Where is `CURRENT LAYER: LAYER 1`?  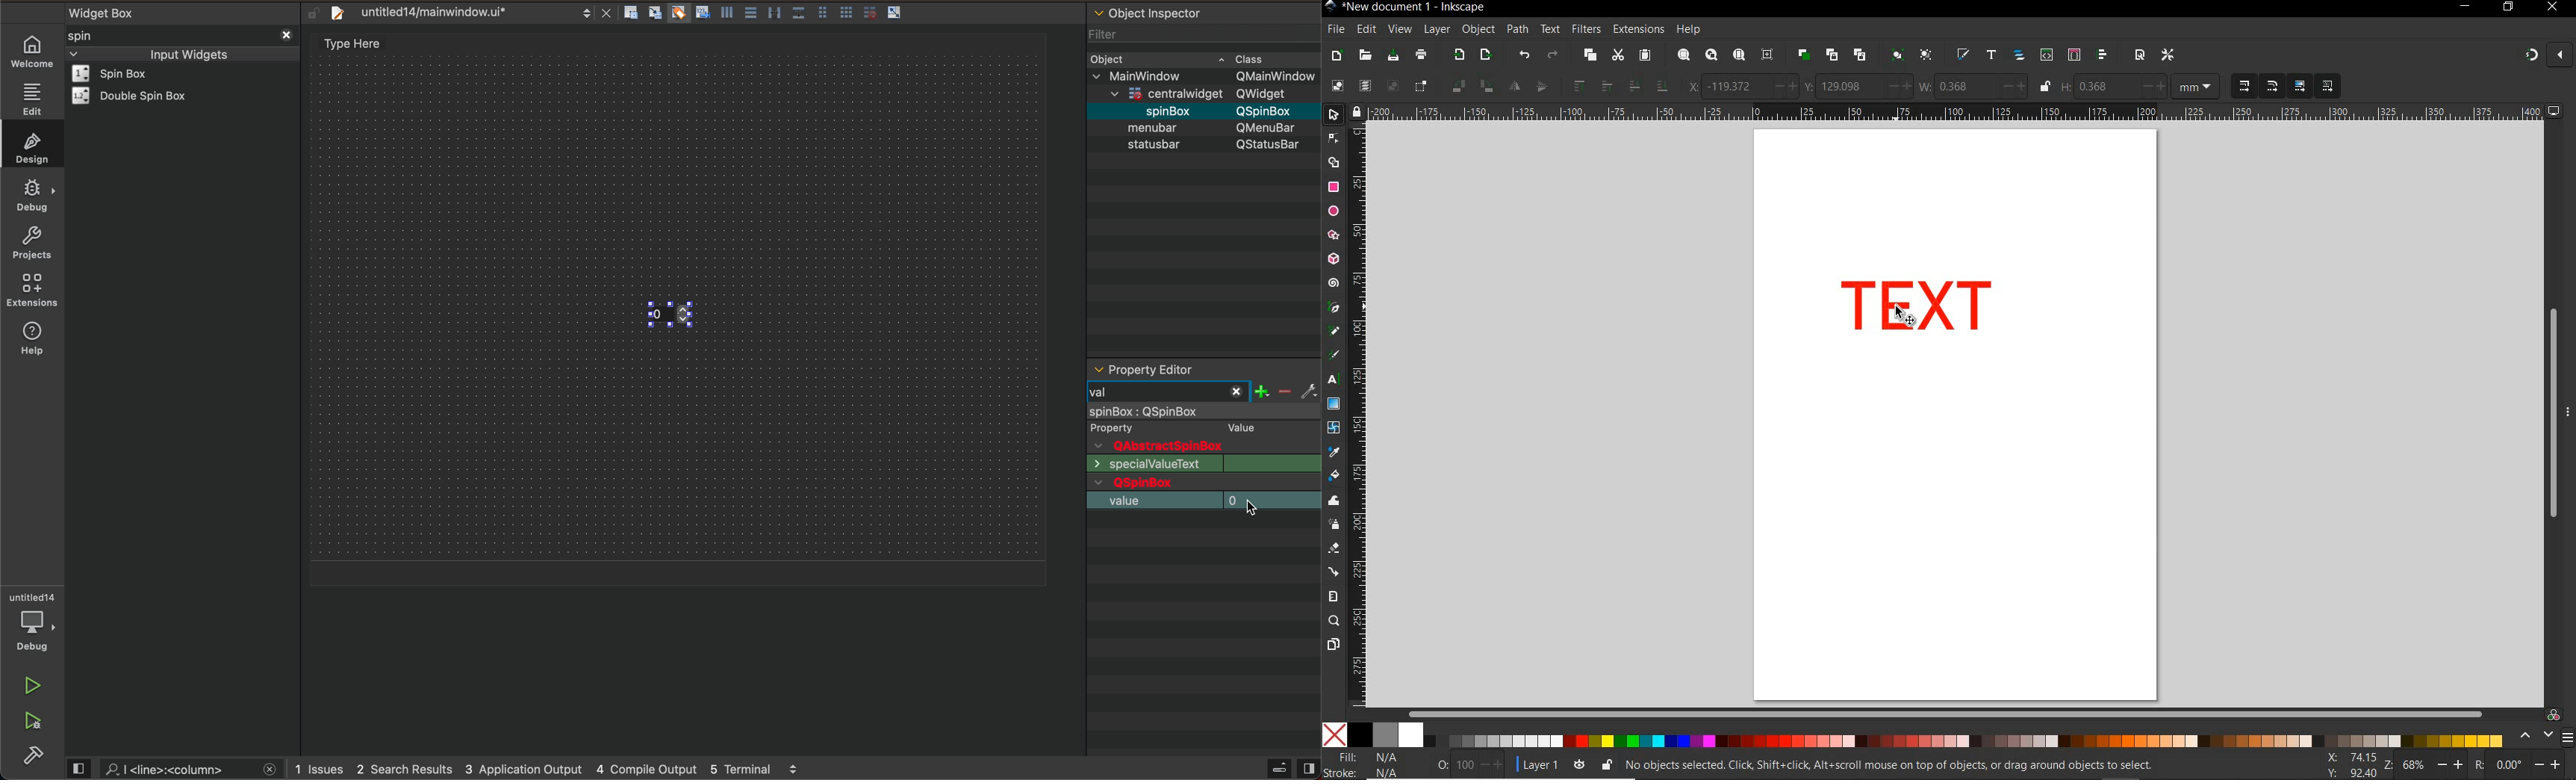 CURRENT LAYER: LAYER 1 is located at coordinates (1539, 767).